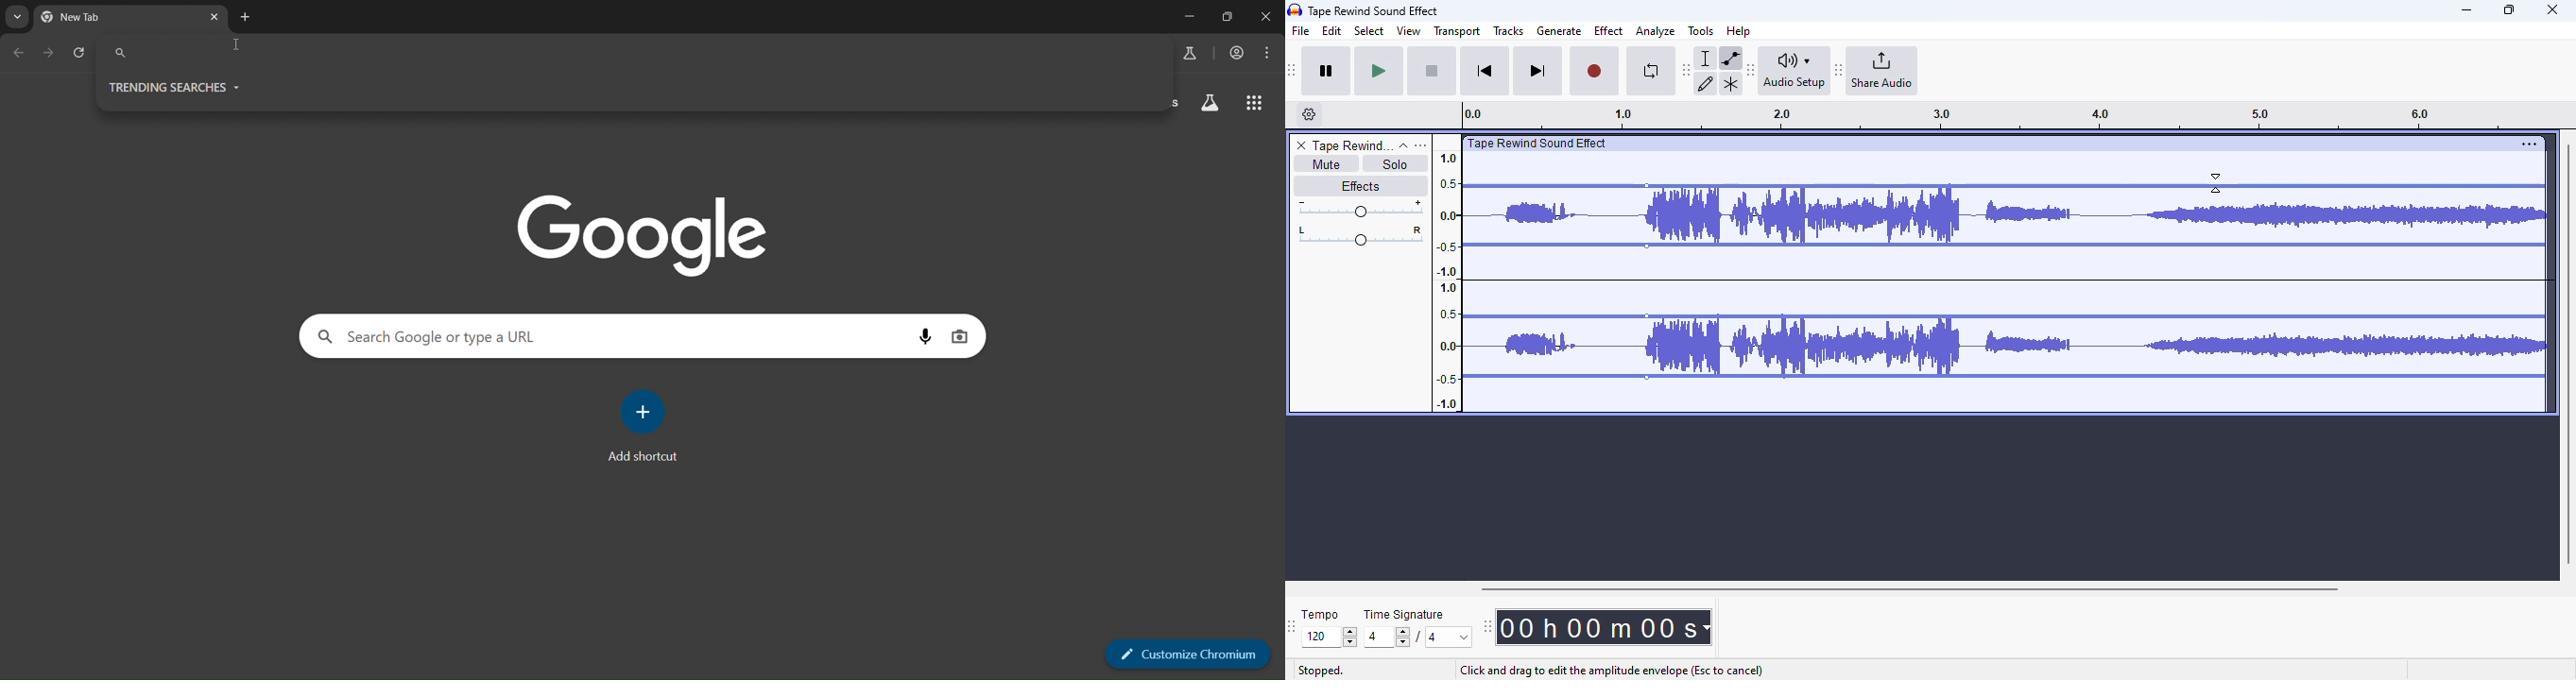 The width and height of the screenshot is (2576, 700). I want to click on search google or type a URL, so click(610, 336).